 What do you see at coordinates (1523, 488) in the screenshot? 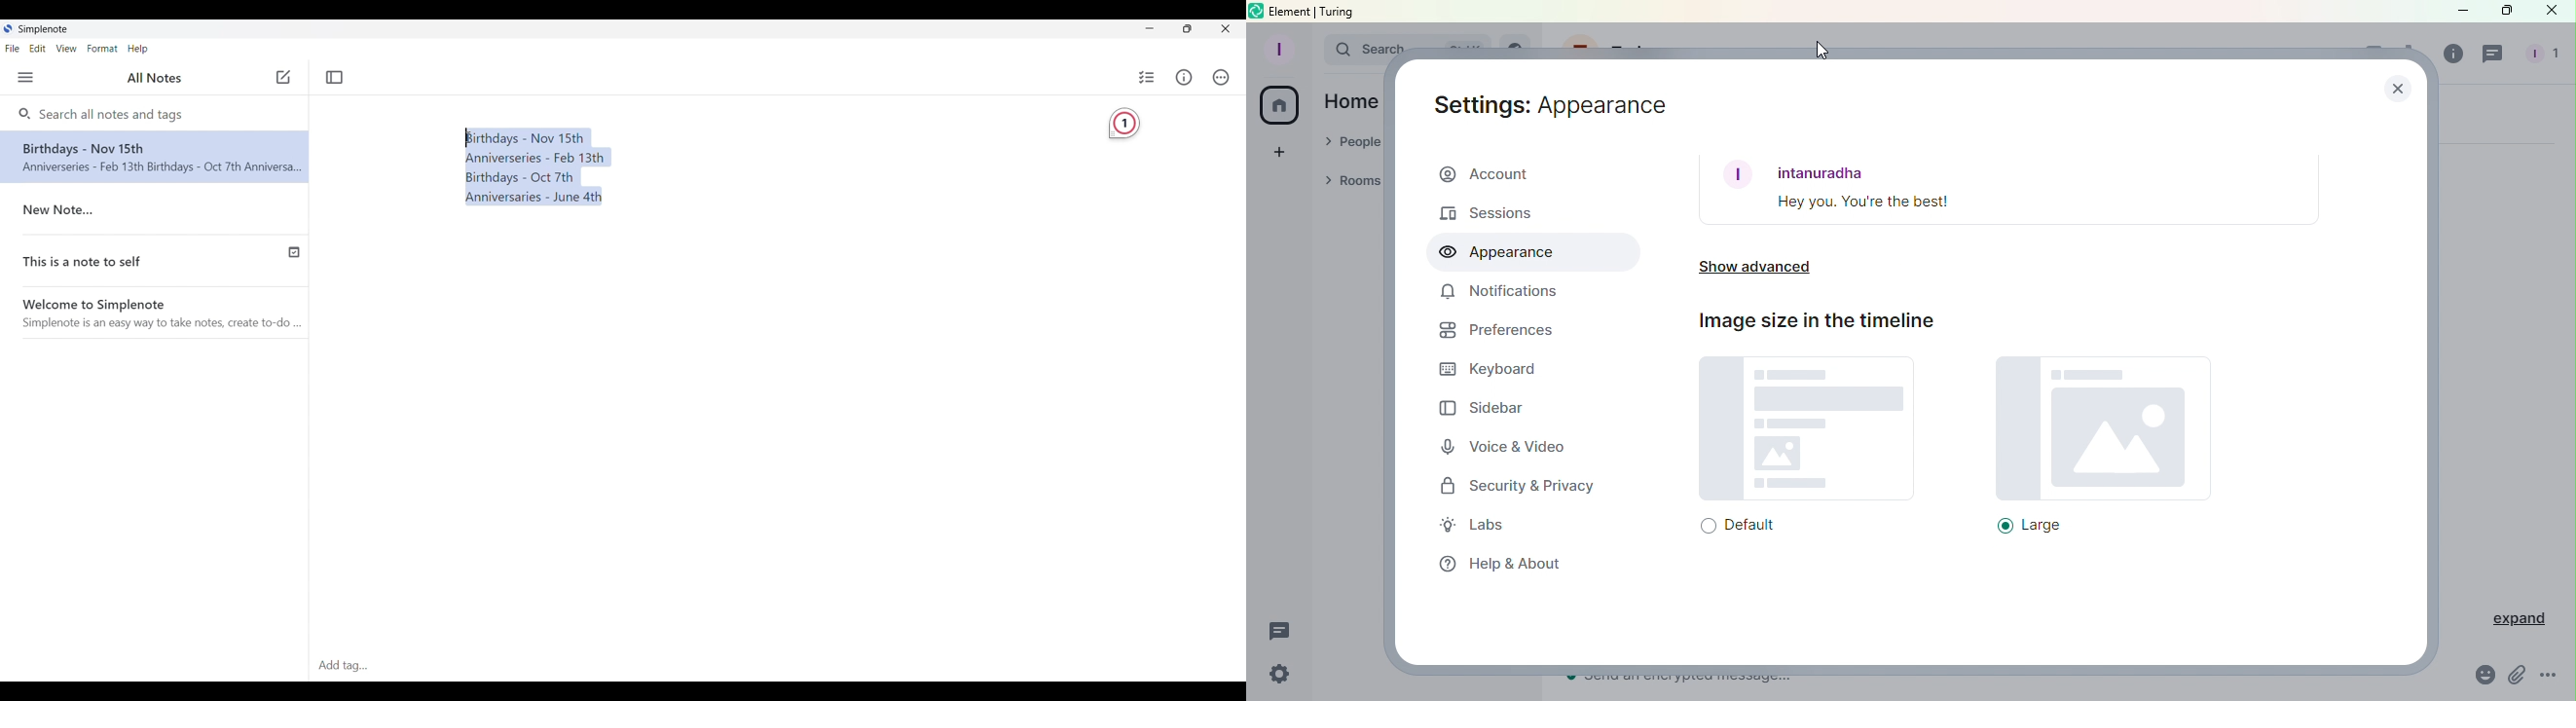
I see `Security and privacy` at bounding box center [1523, 488].